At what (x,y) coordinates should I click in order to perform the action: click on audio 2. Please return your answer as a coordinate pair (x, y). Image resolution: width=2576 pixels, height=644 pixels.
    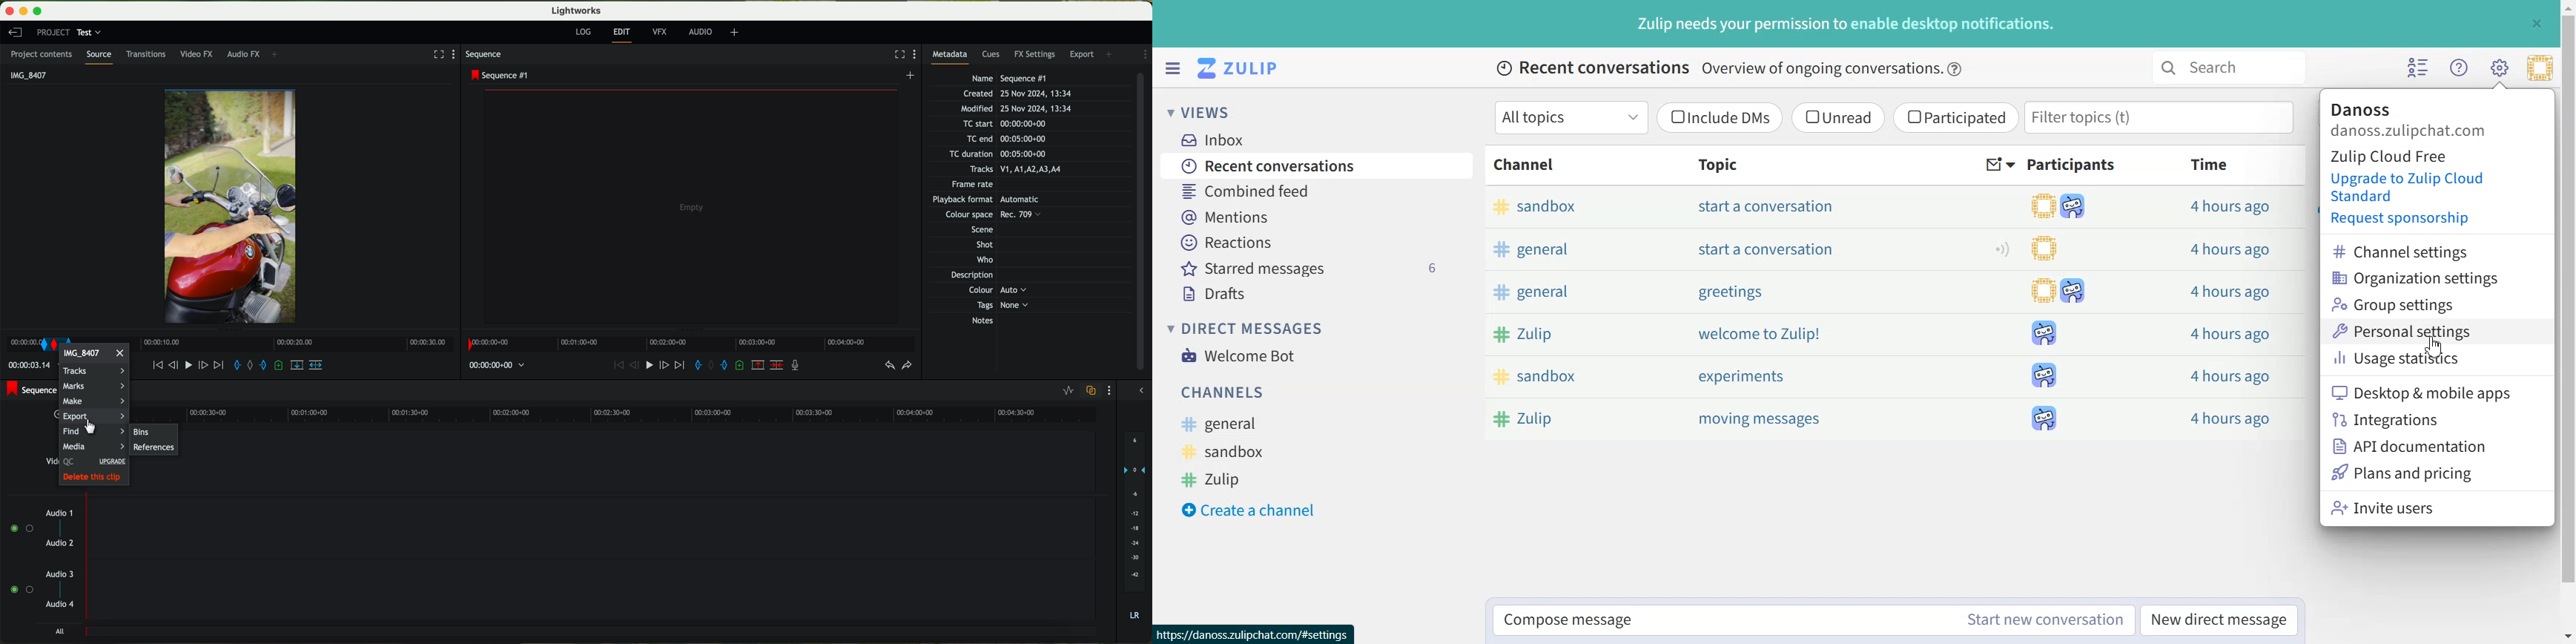
    Looking at the image, I should click on (60, 544).